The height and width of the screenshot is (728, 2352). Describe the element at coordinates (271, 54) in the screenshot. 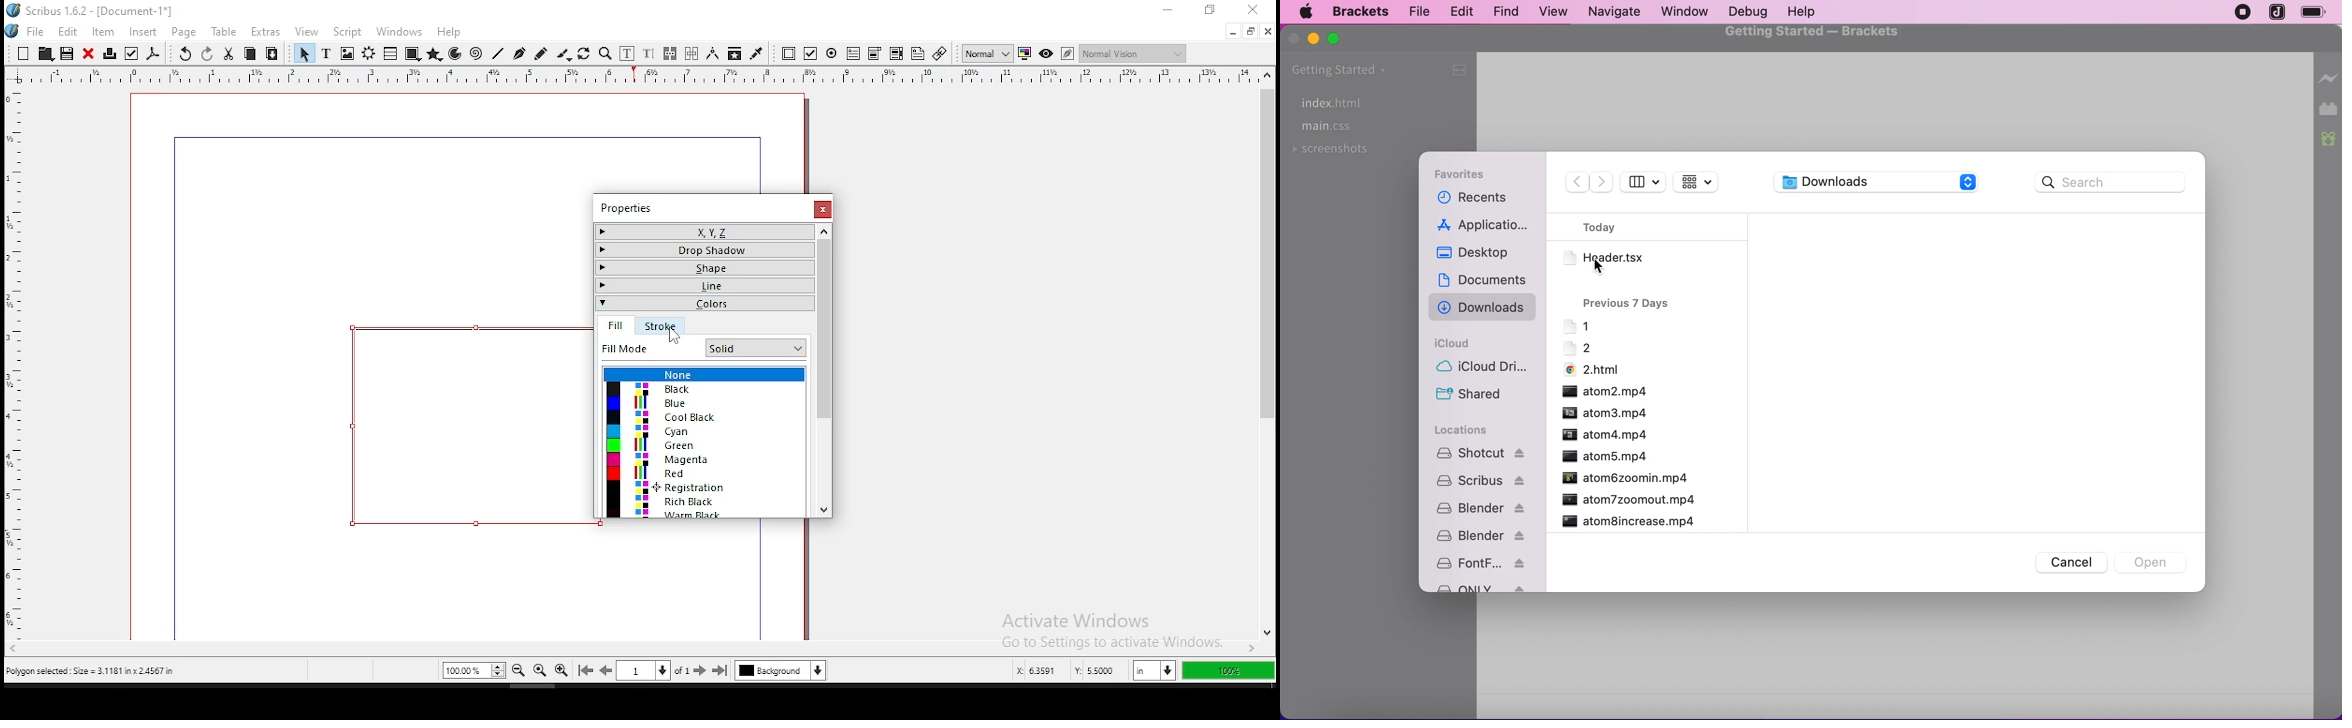

I see `paste` at that location.